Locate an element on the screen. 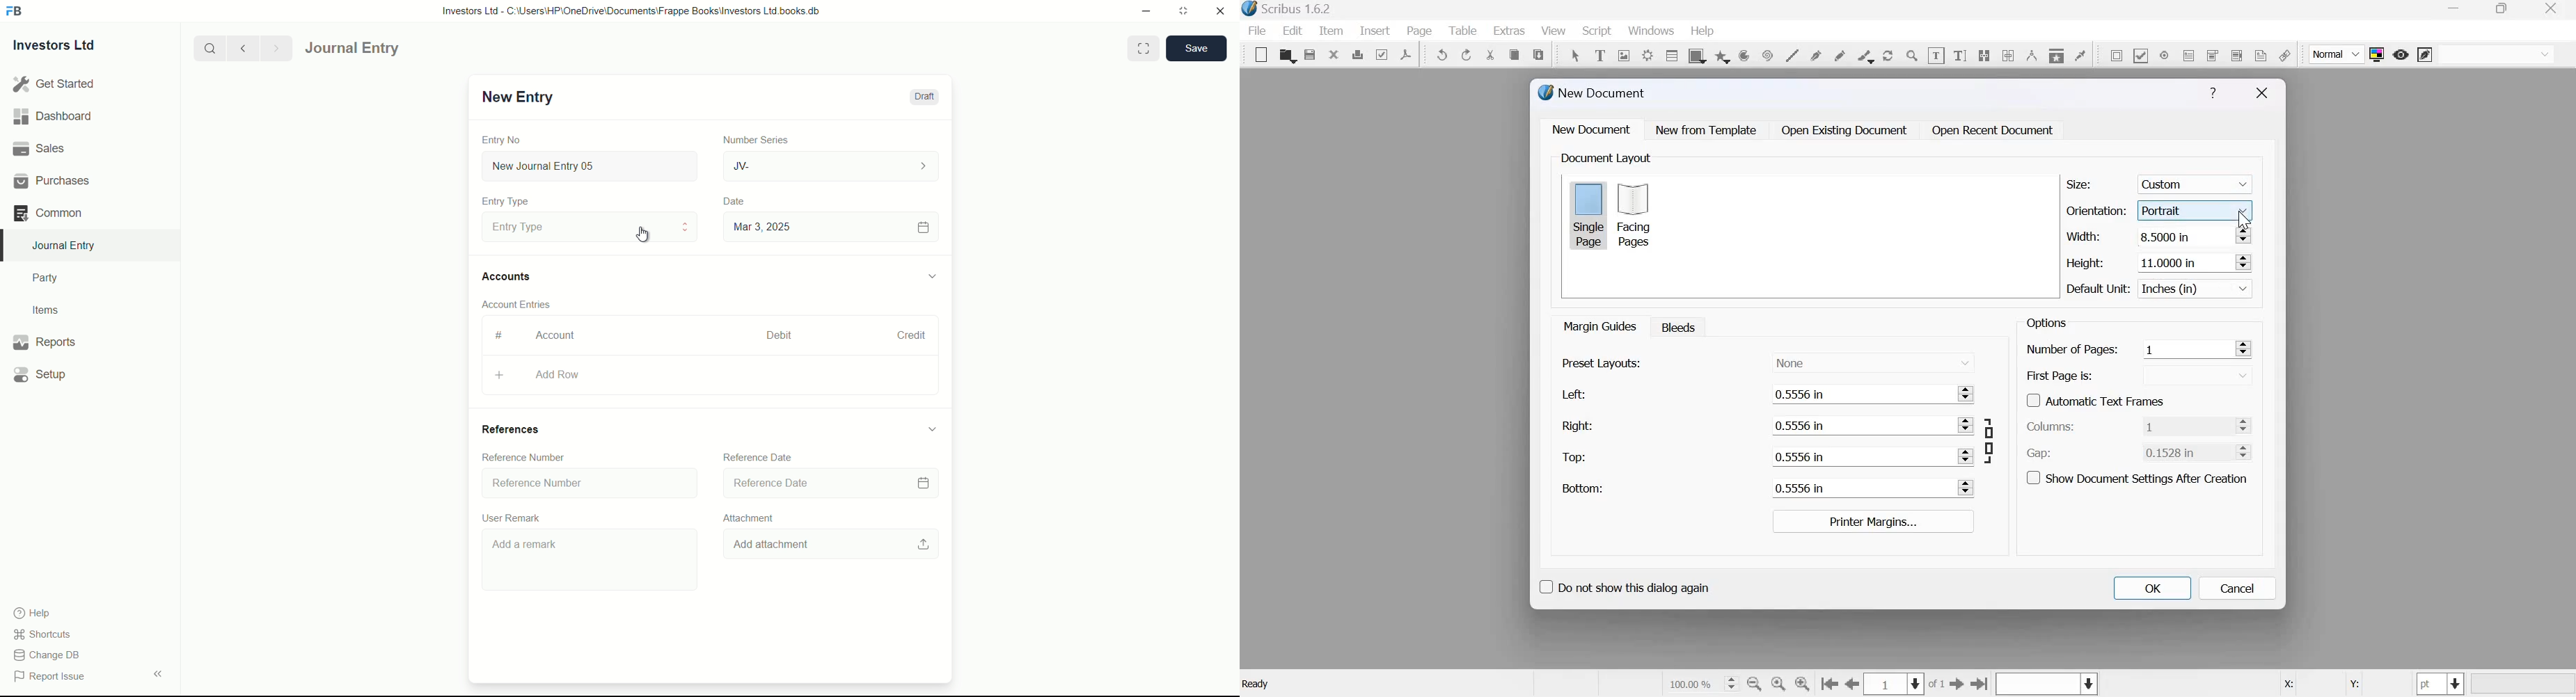 The image size is (2576, 700). Height: is located at coordinates (2085, 263).